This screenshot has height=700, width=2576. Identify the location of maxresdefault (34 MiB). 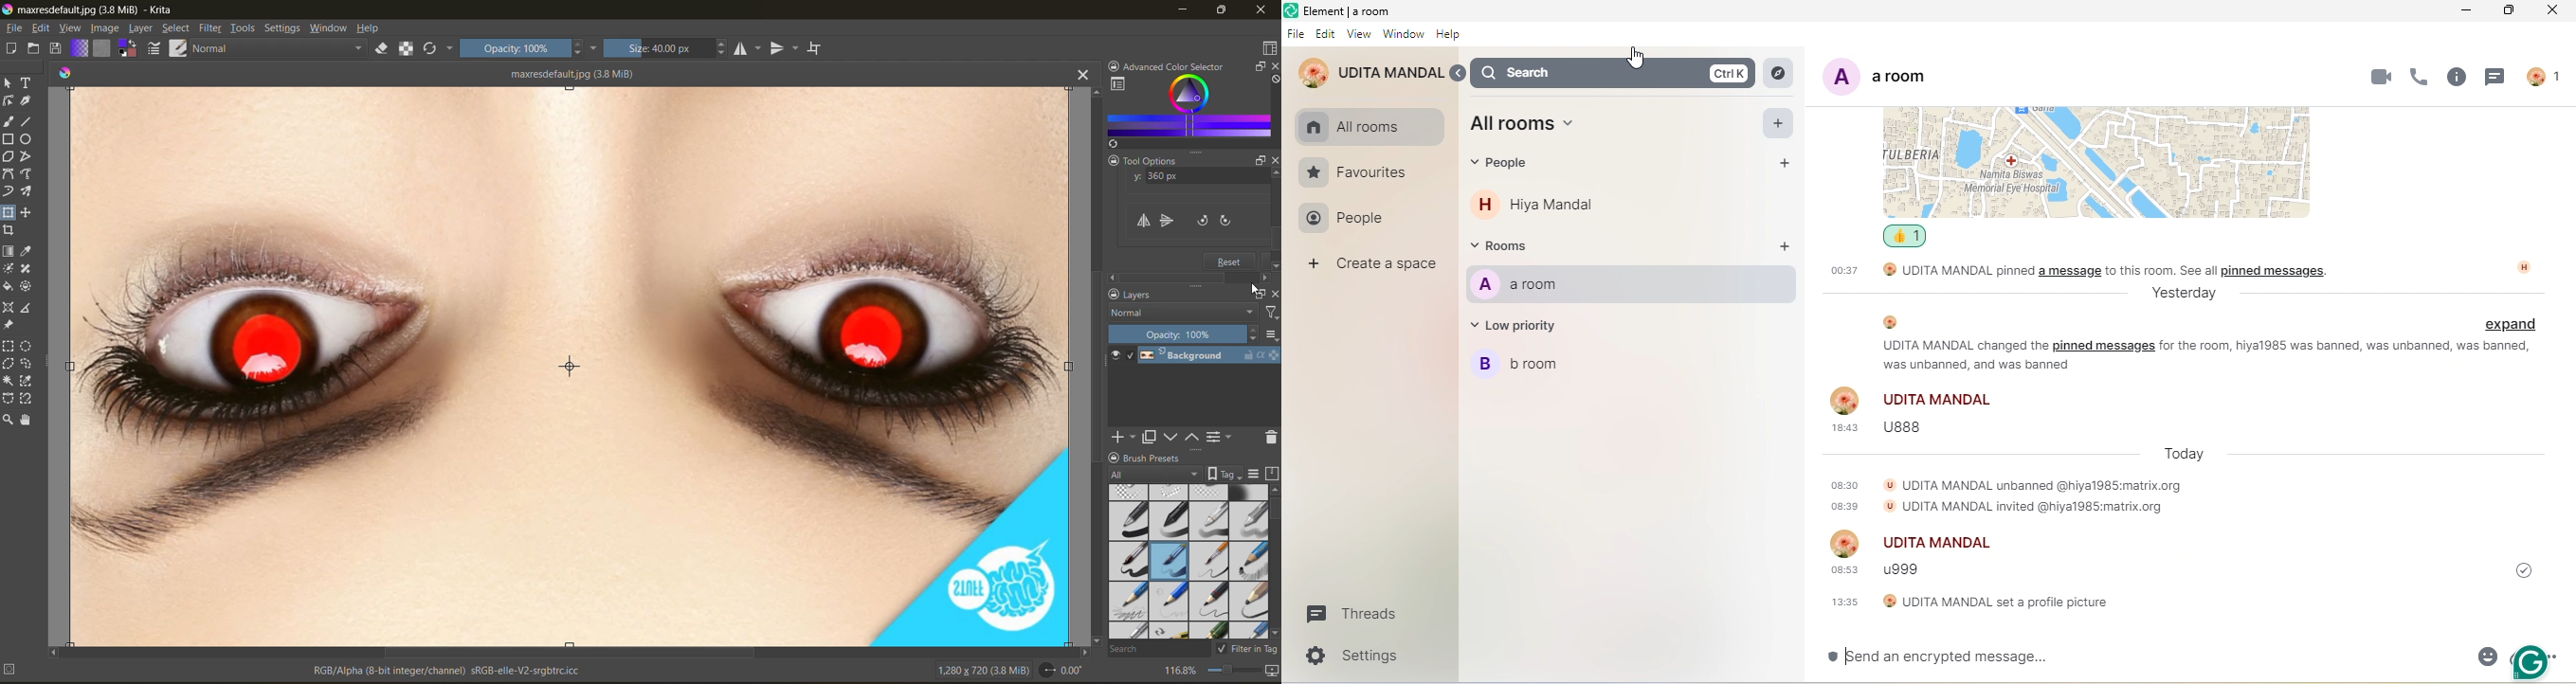
(574, 73).